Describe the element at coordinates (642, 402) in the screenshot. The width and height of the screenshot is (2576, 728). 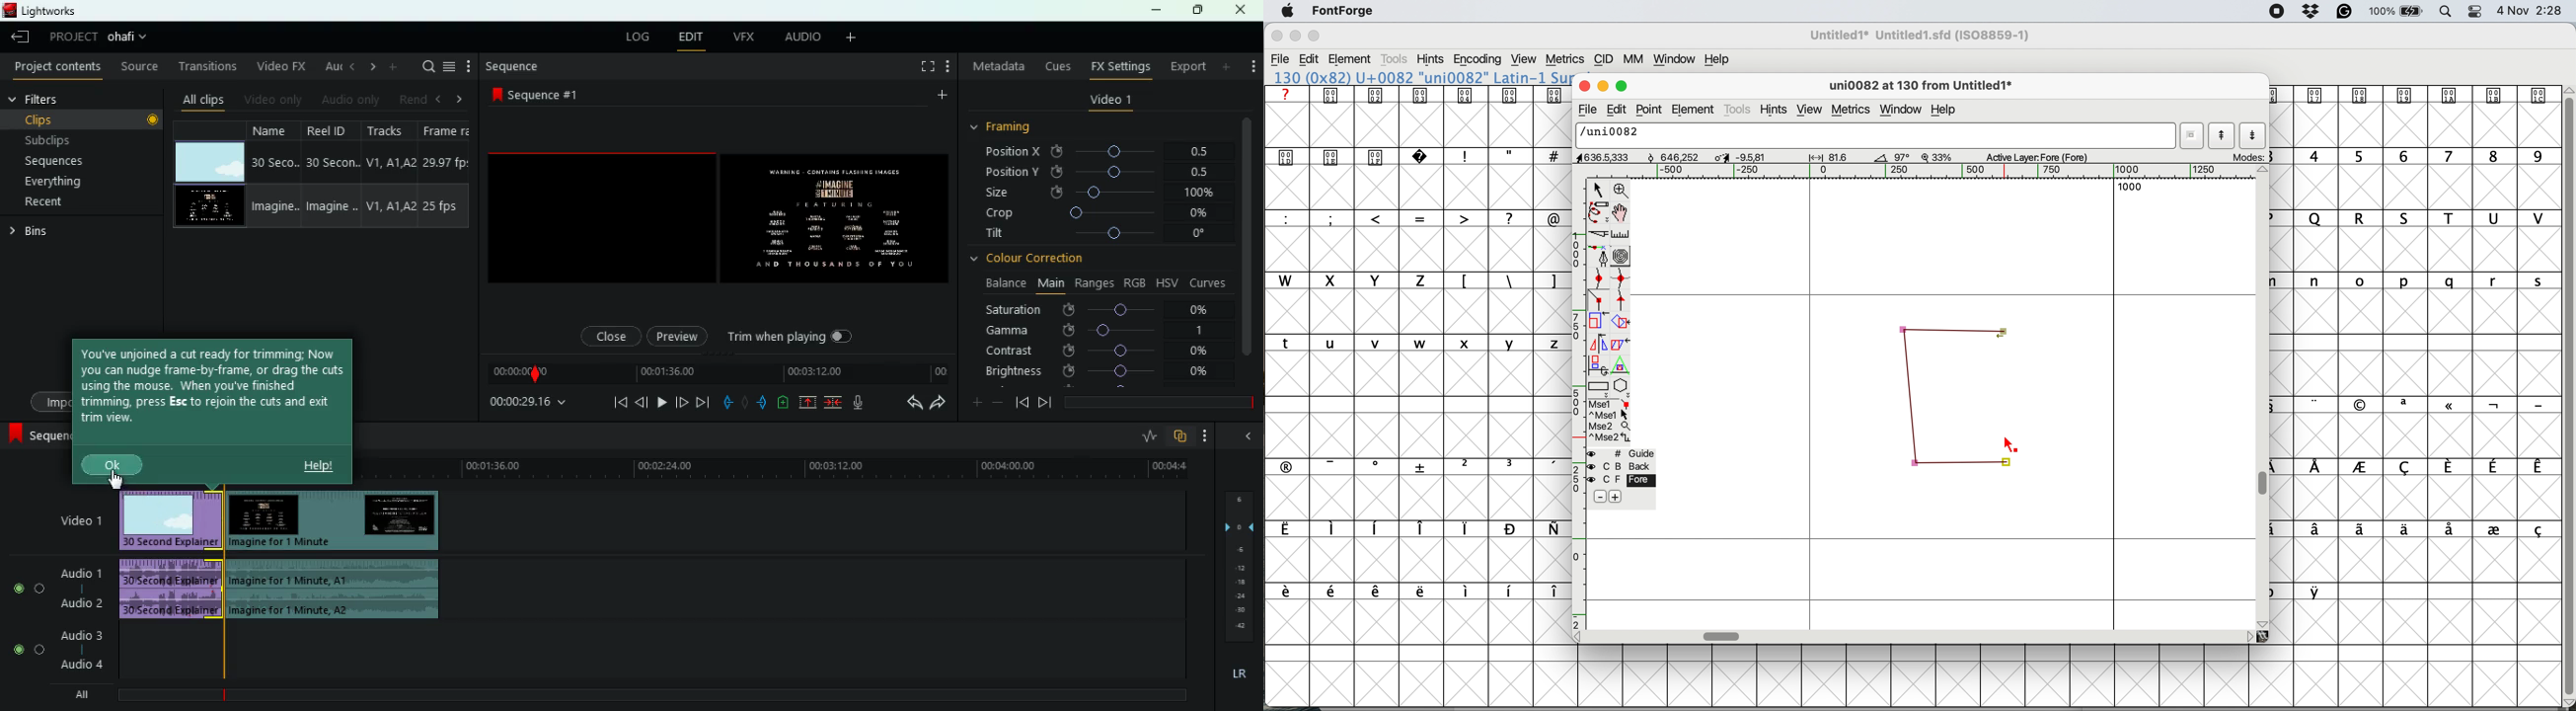
I see `back` at that location.